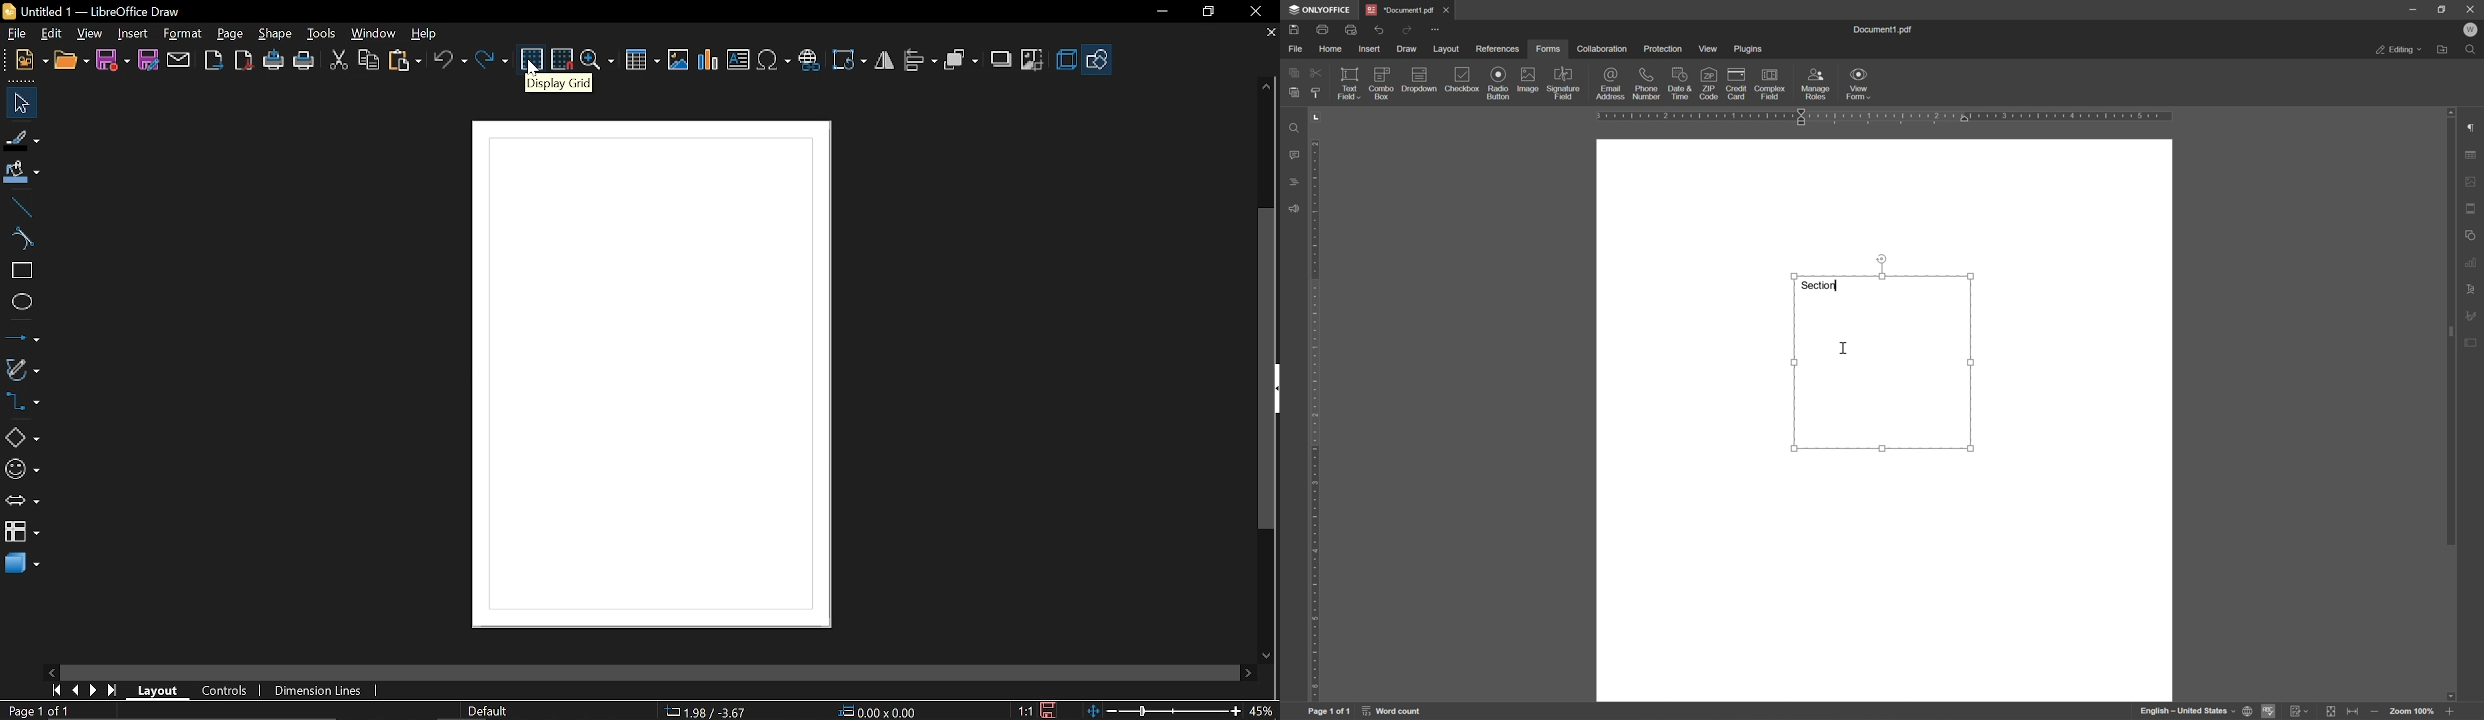 This screenshot has height=728, width=2492. What do you see at coordinates (1294, 182) in the screenshot?
I see `headings` at bounding box center [1294, 182].